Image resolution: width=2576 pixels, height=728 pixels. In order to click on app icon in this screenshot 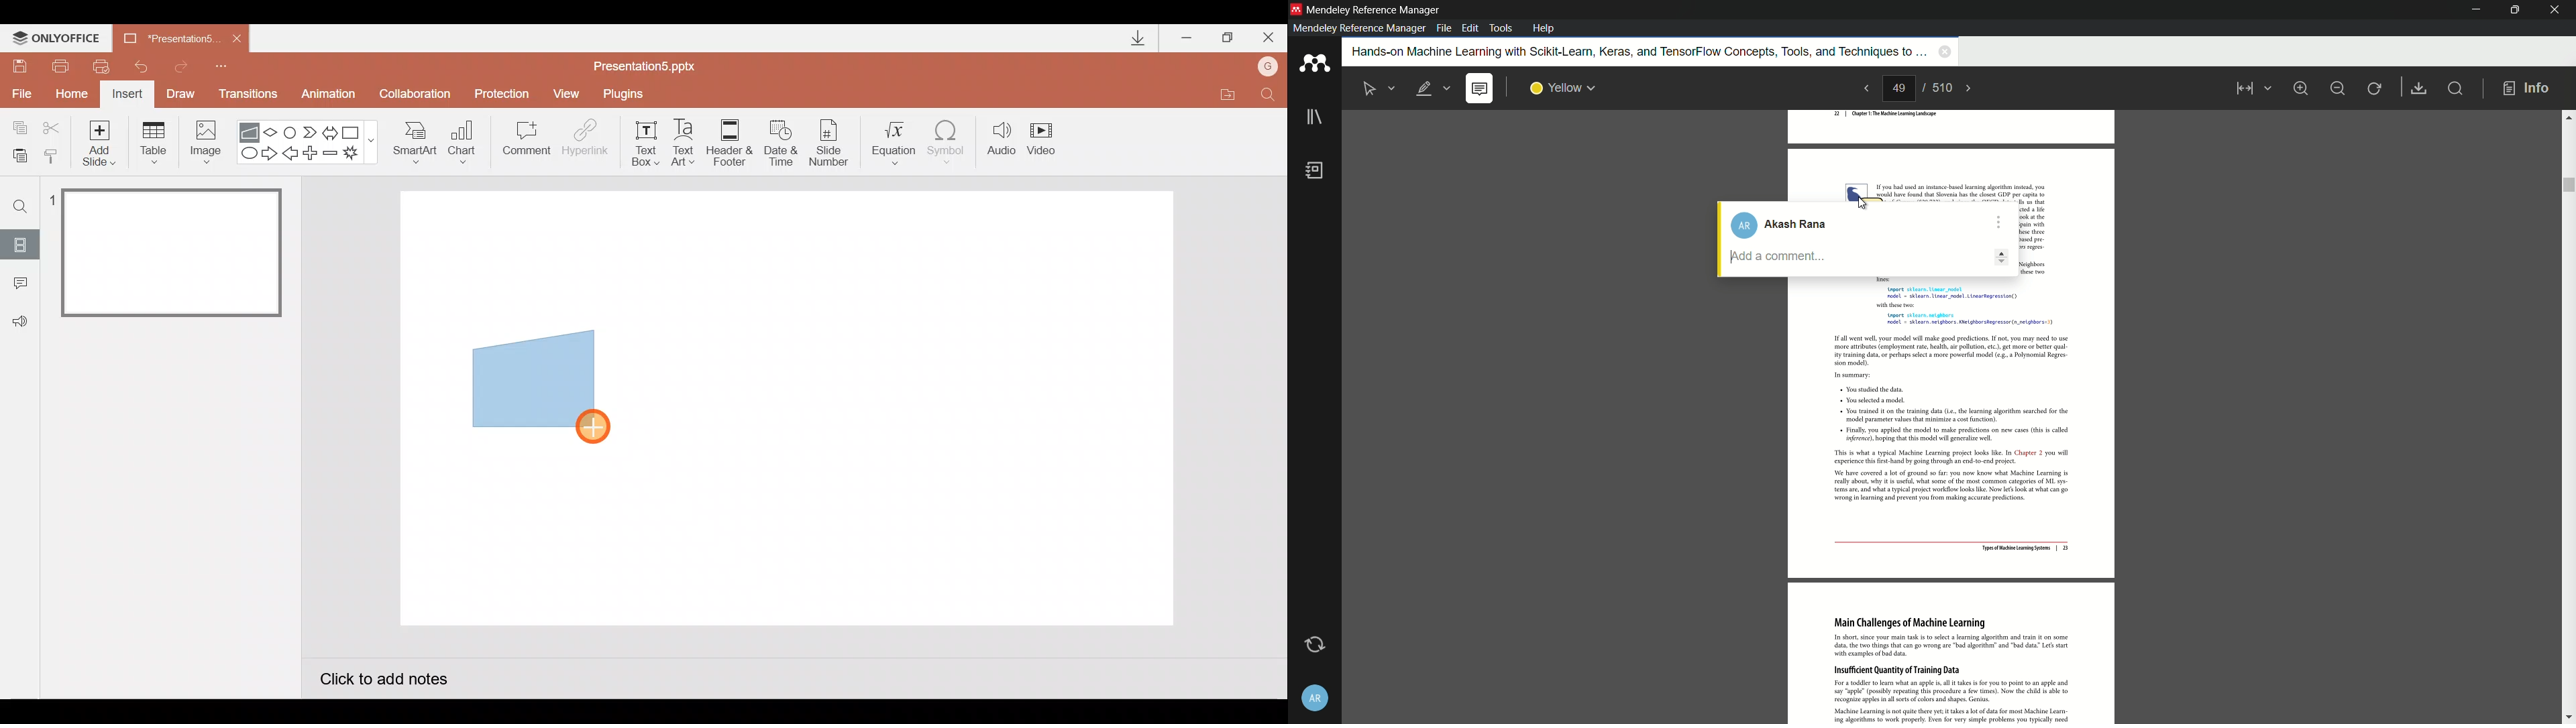, I will do `click(1313, 64)`.